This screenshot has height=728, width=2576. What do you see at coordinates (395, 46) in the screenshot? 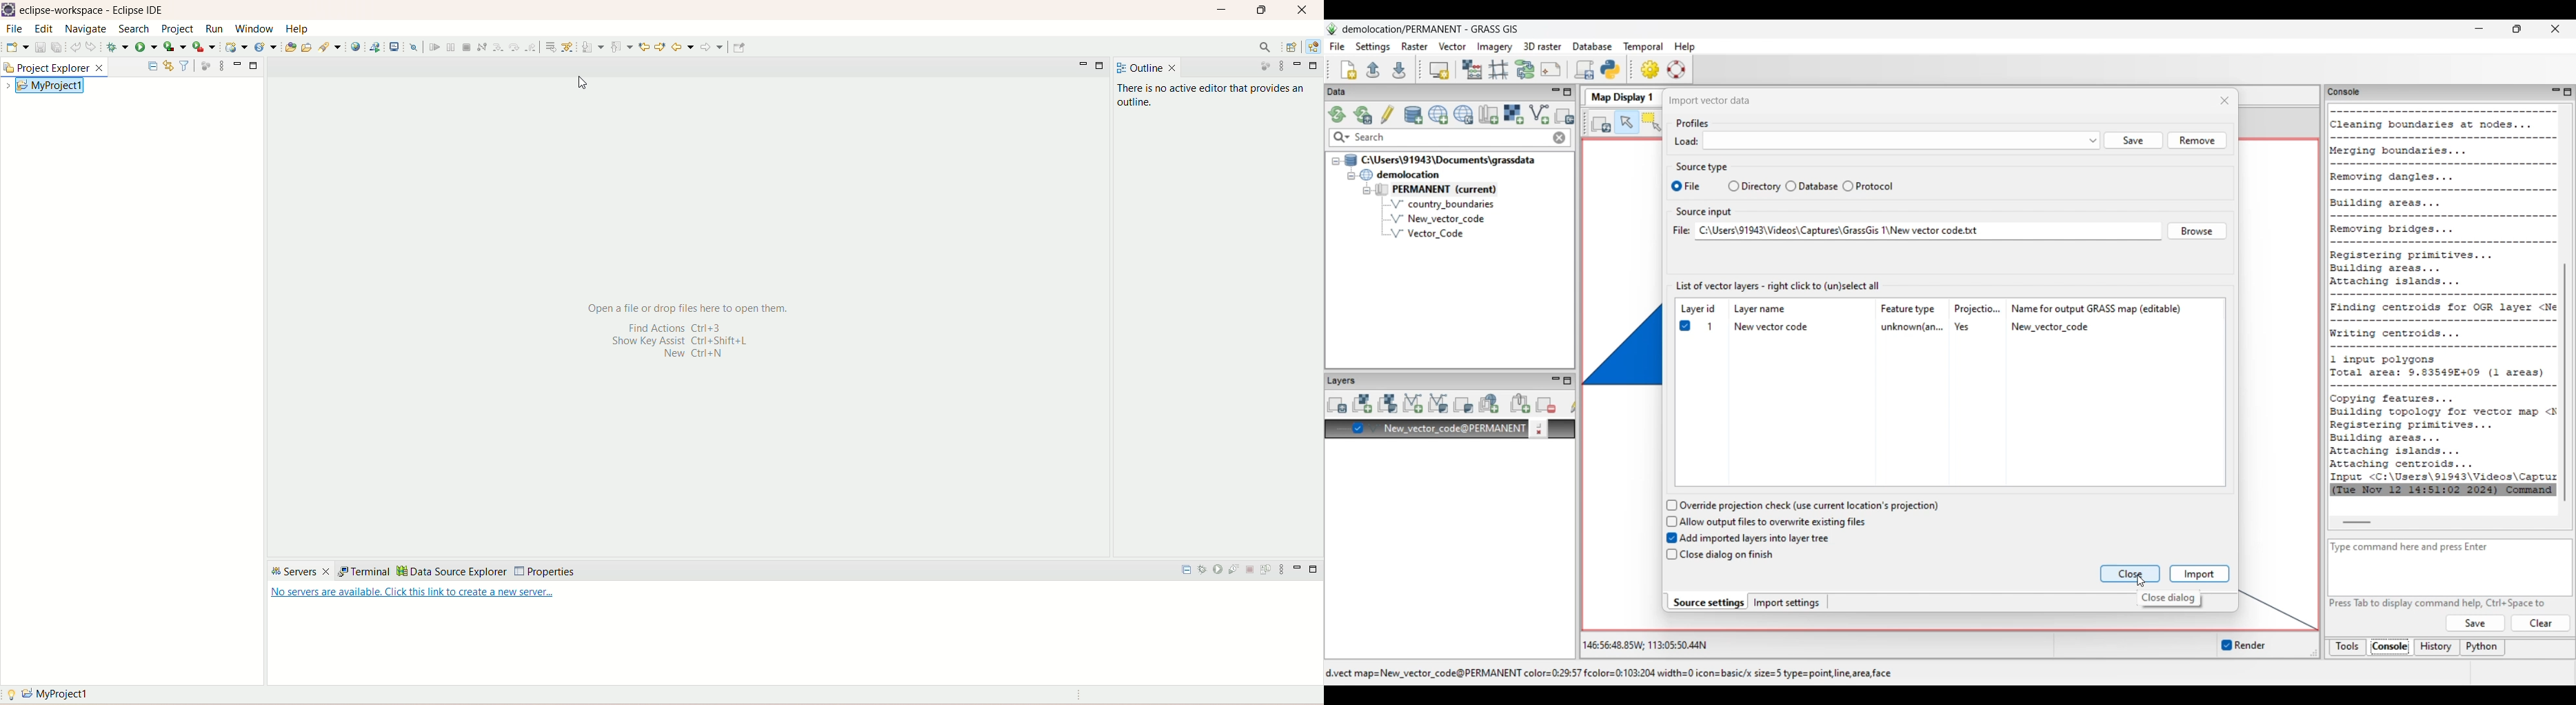
I see `open a terminal` at bounding box center [395, 46].